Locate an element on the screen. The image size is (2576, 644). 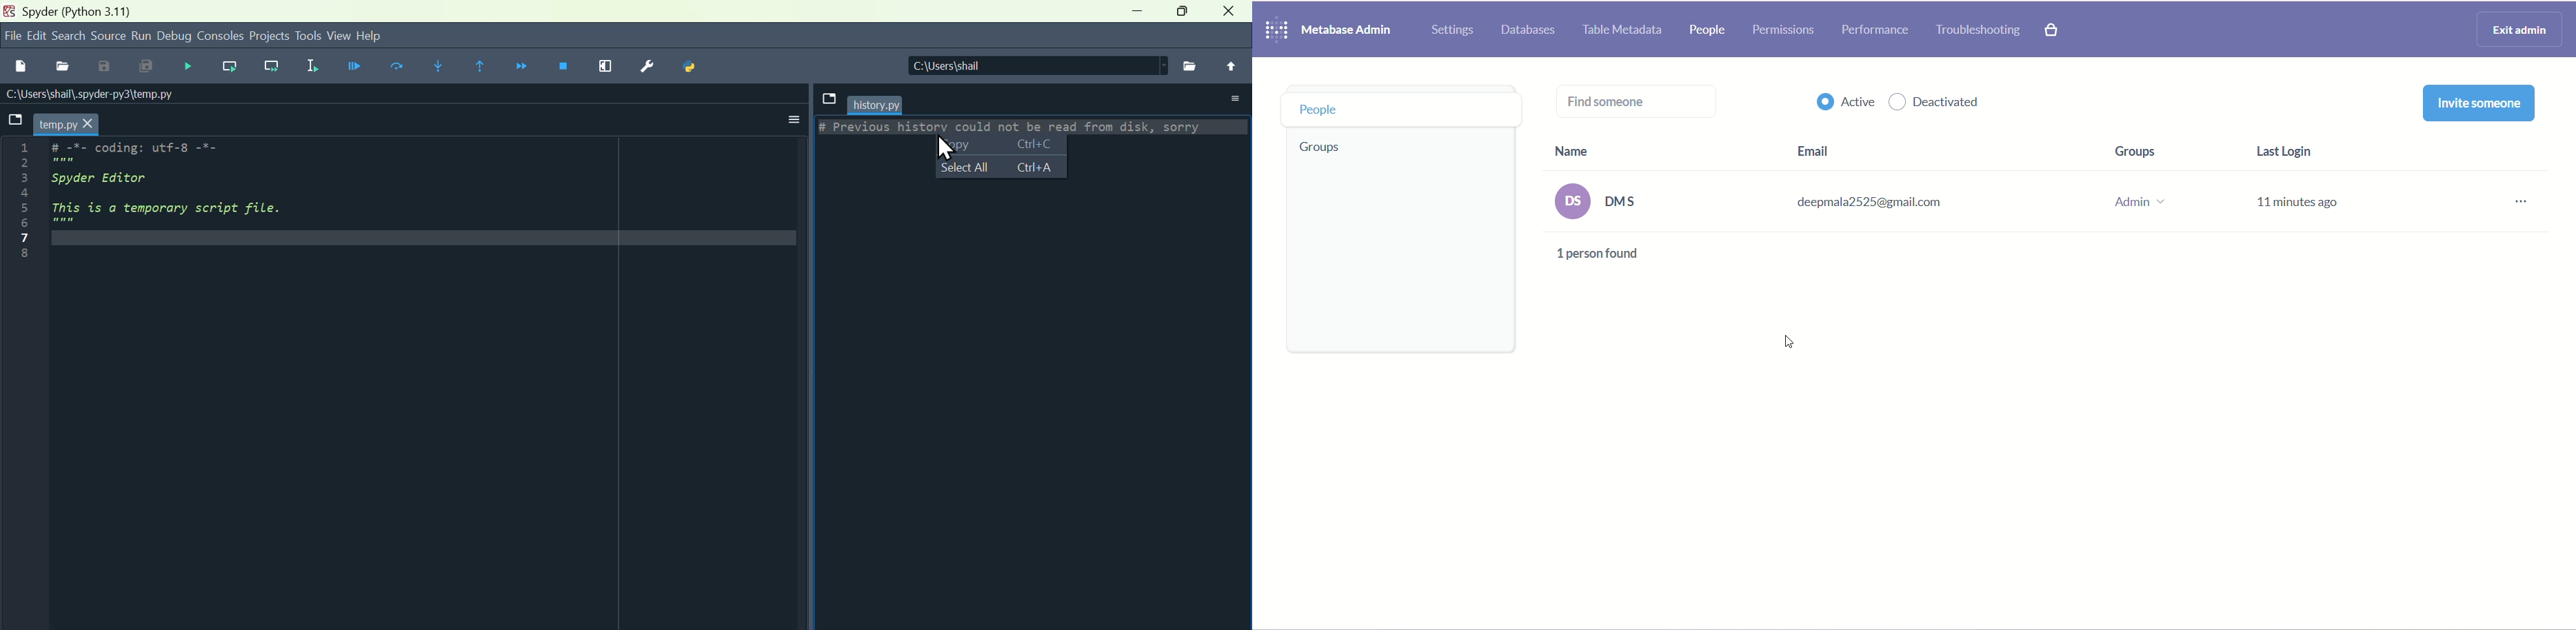
metabase admin is located at coordinates (1354, 30).